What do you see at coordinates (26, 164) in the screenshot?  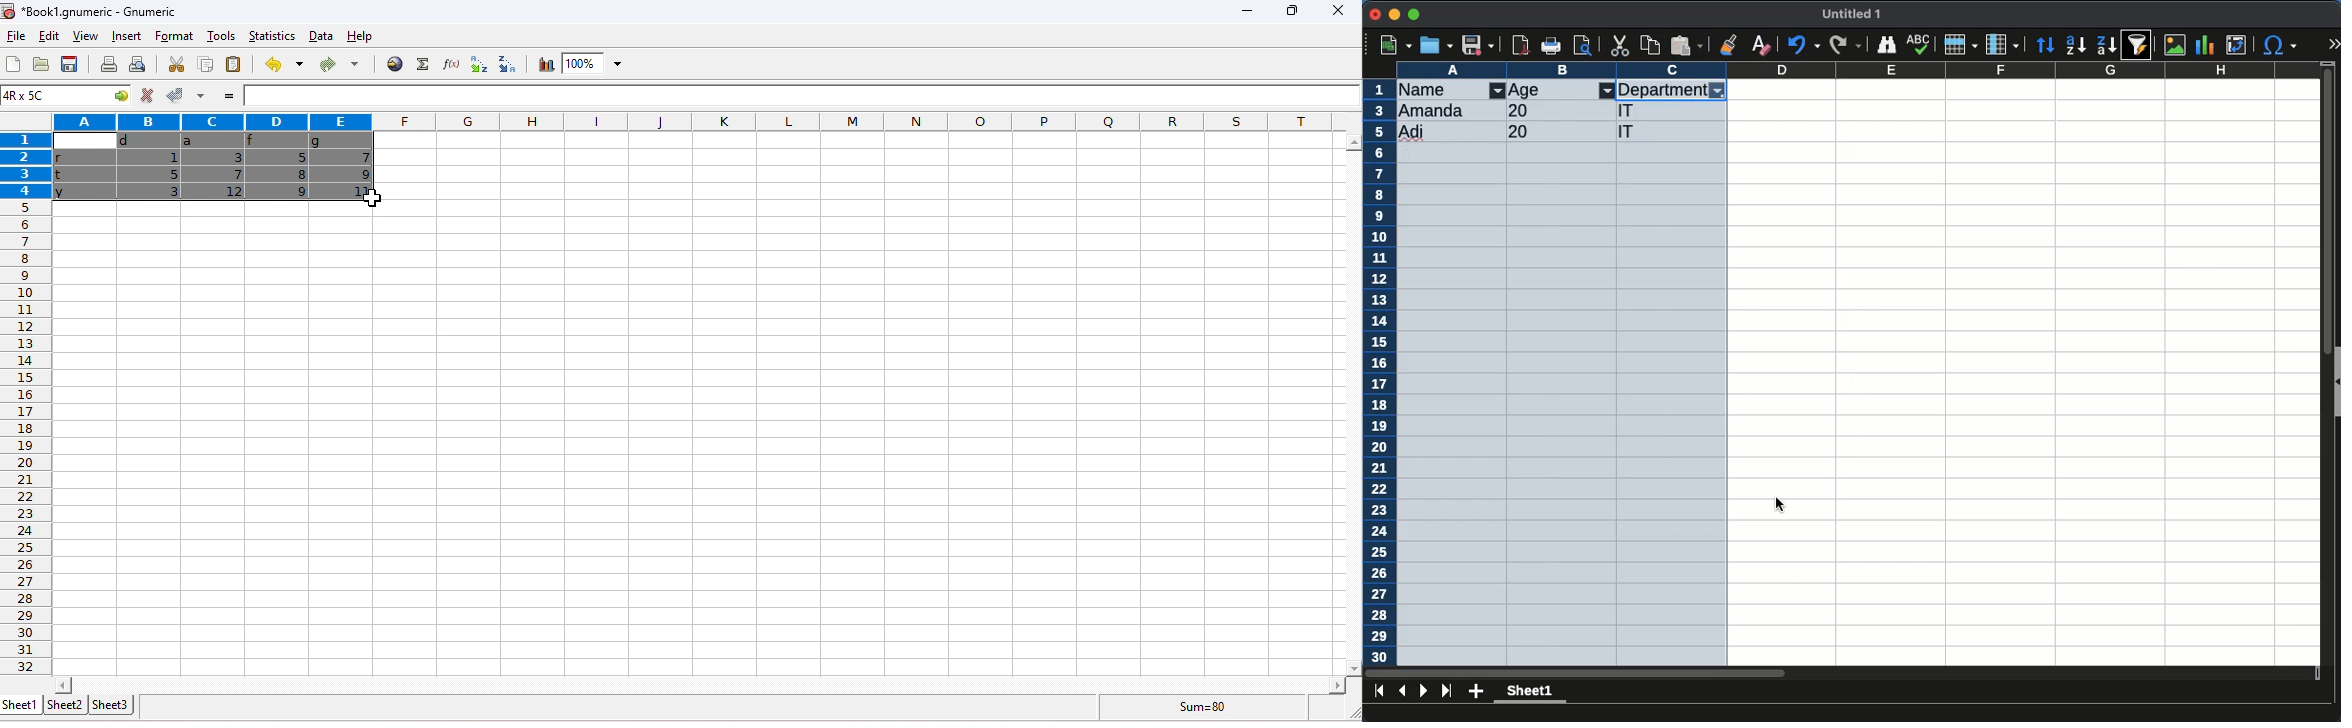 I see `rows` at bounding box center [26, 164].